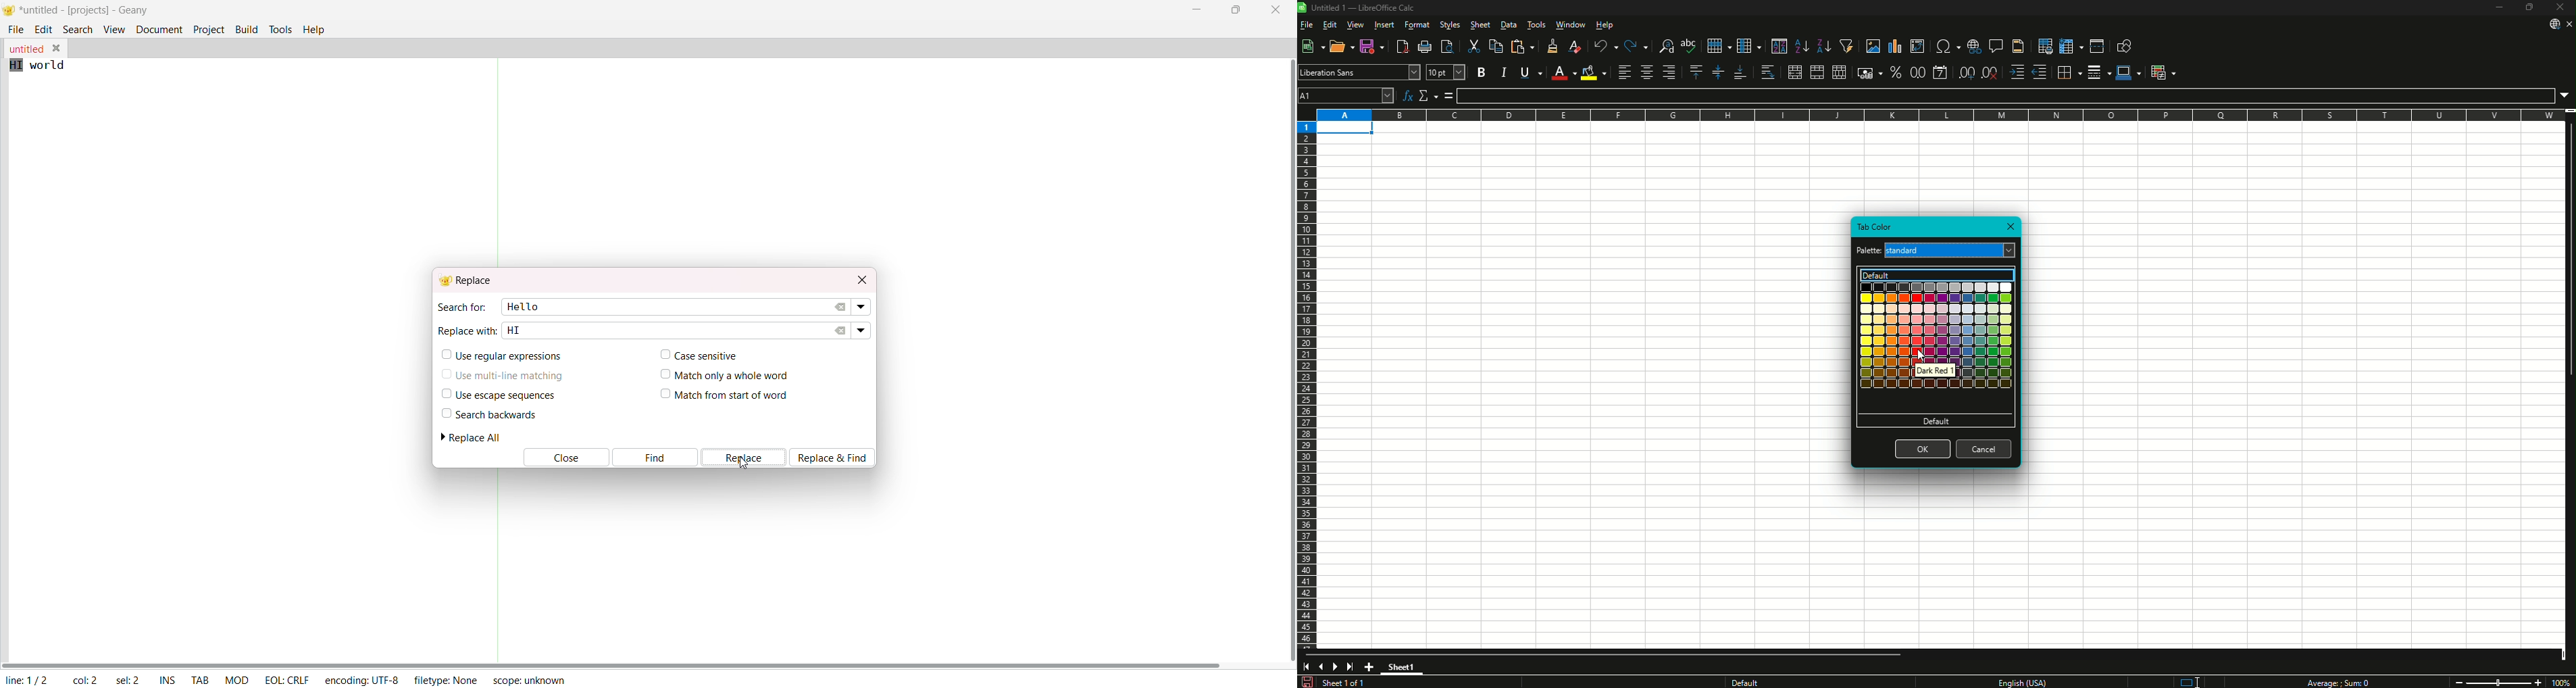 Image resolution: width=2576 pixels, height=700 pixels. What do you see at coordinates (1990, 72) in the screenshot?
I see `Delete Decimal Place` at bounding box center [1990, 72].